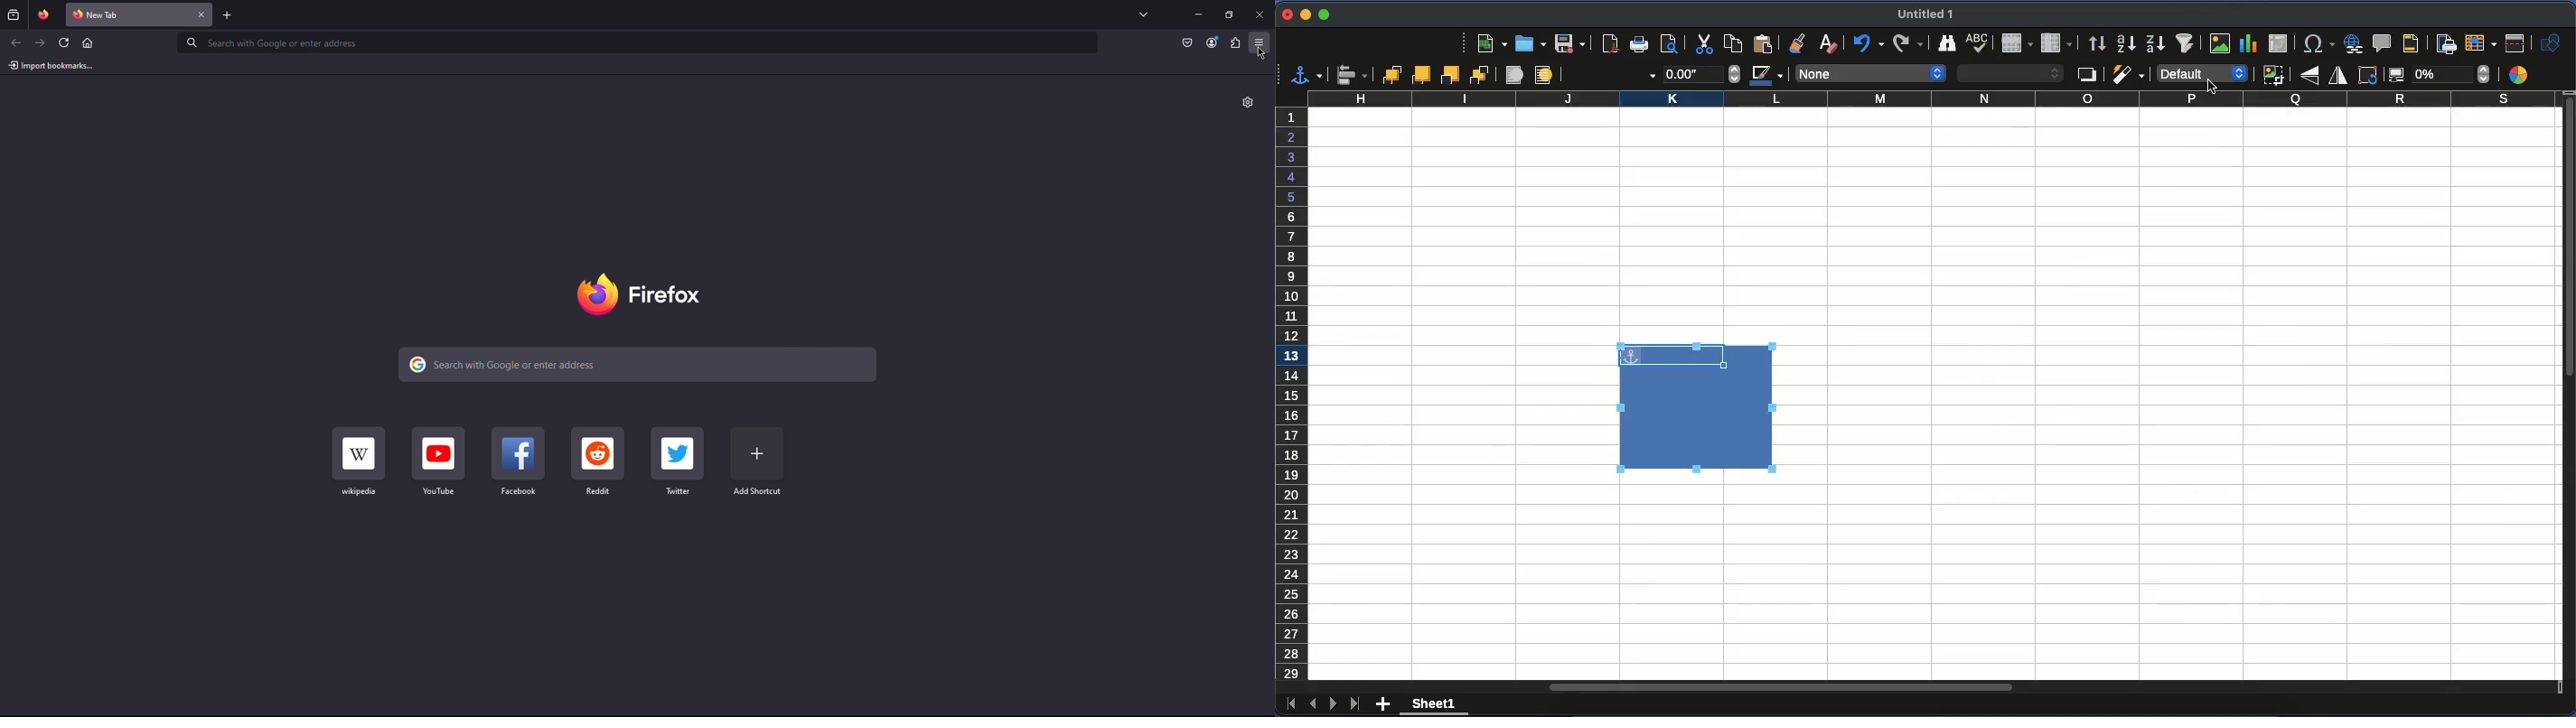 Image resolution: width=2576 pixels, height=728 pixels. Describe the element at coordinates (1285, 14) in the screenshot. I see `close` at that location.